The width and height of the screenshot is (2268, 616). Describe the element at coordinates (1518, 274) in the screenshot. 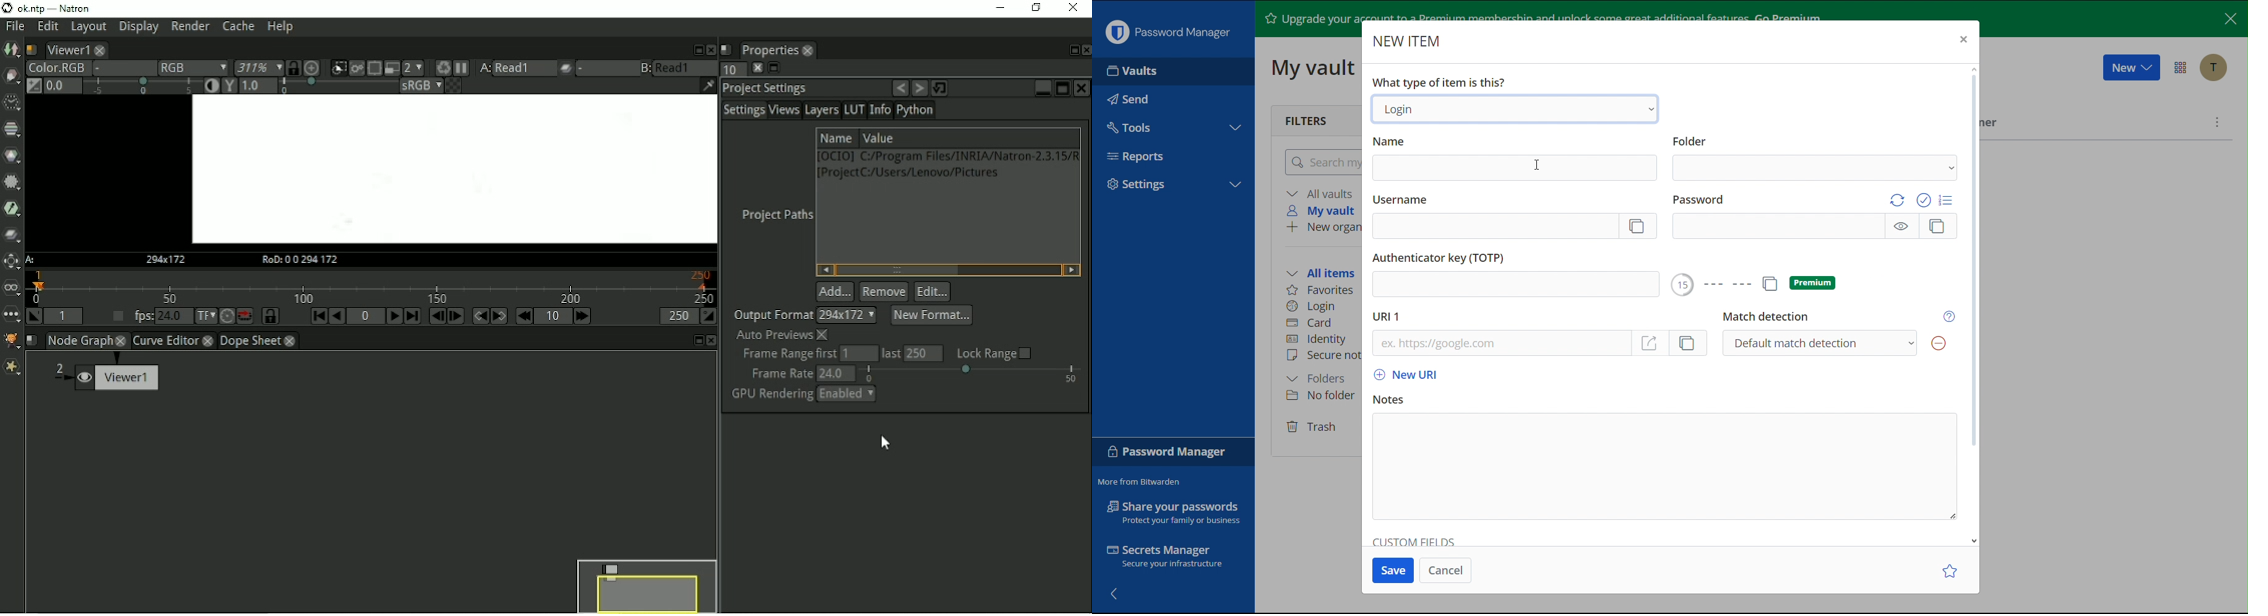

I see `Authenticator key` at that location.